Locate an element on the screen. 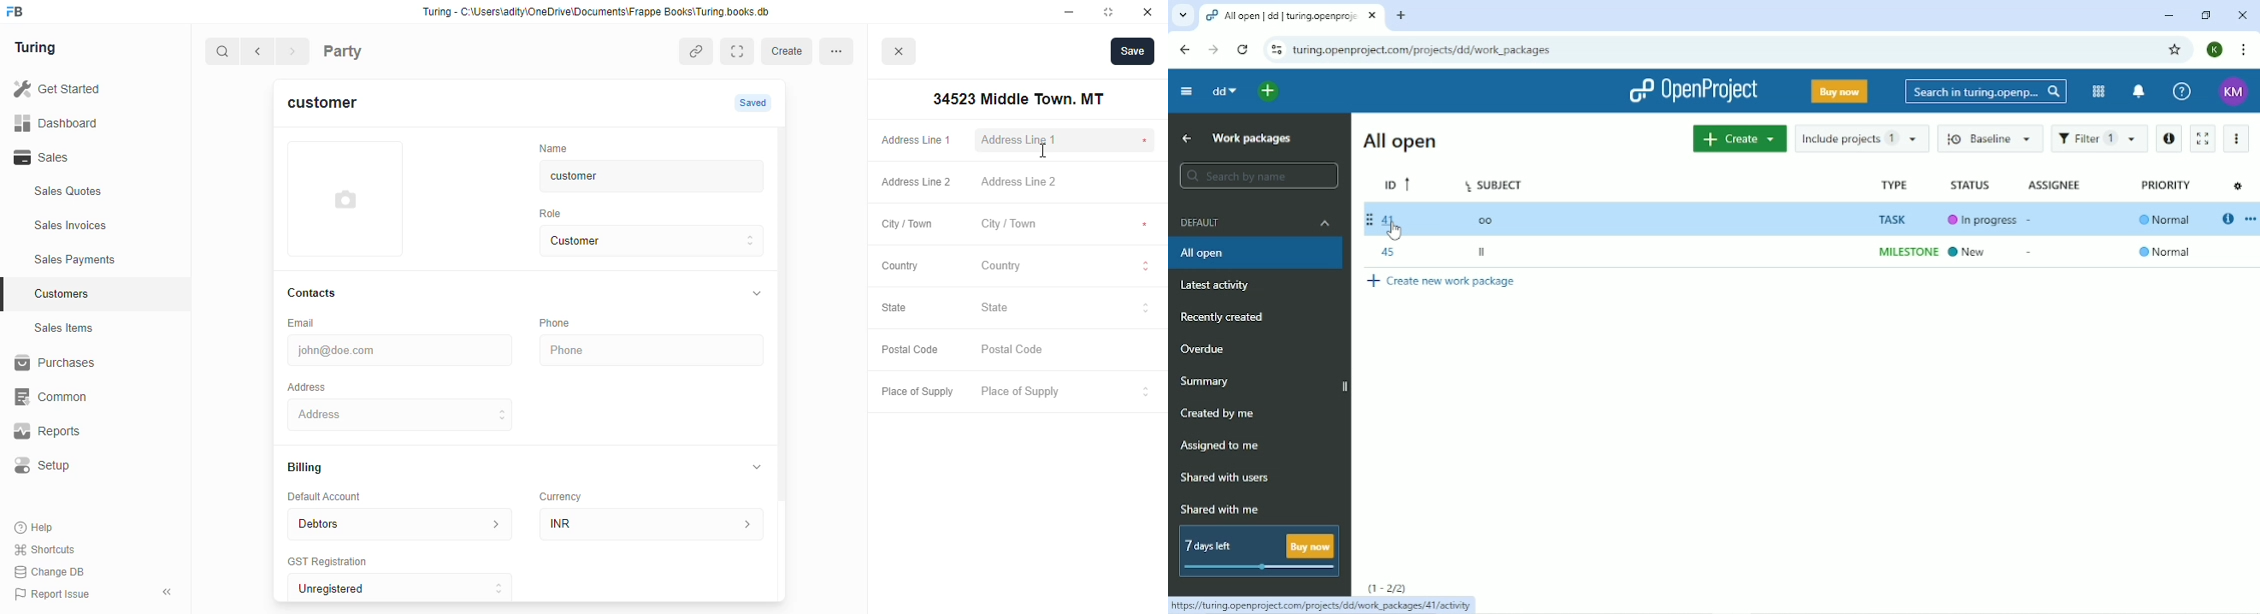  Email is located at coordinates (304, 322).